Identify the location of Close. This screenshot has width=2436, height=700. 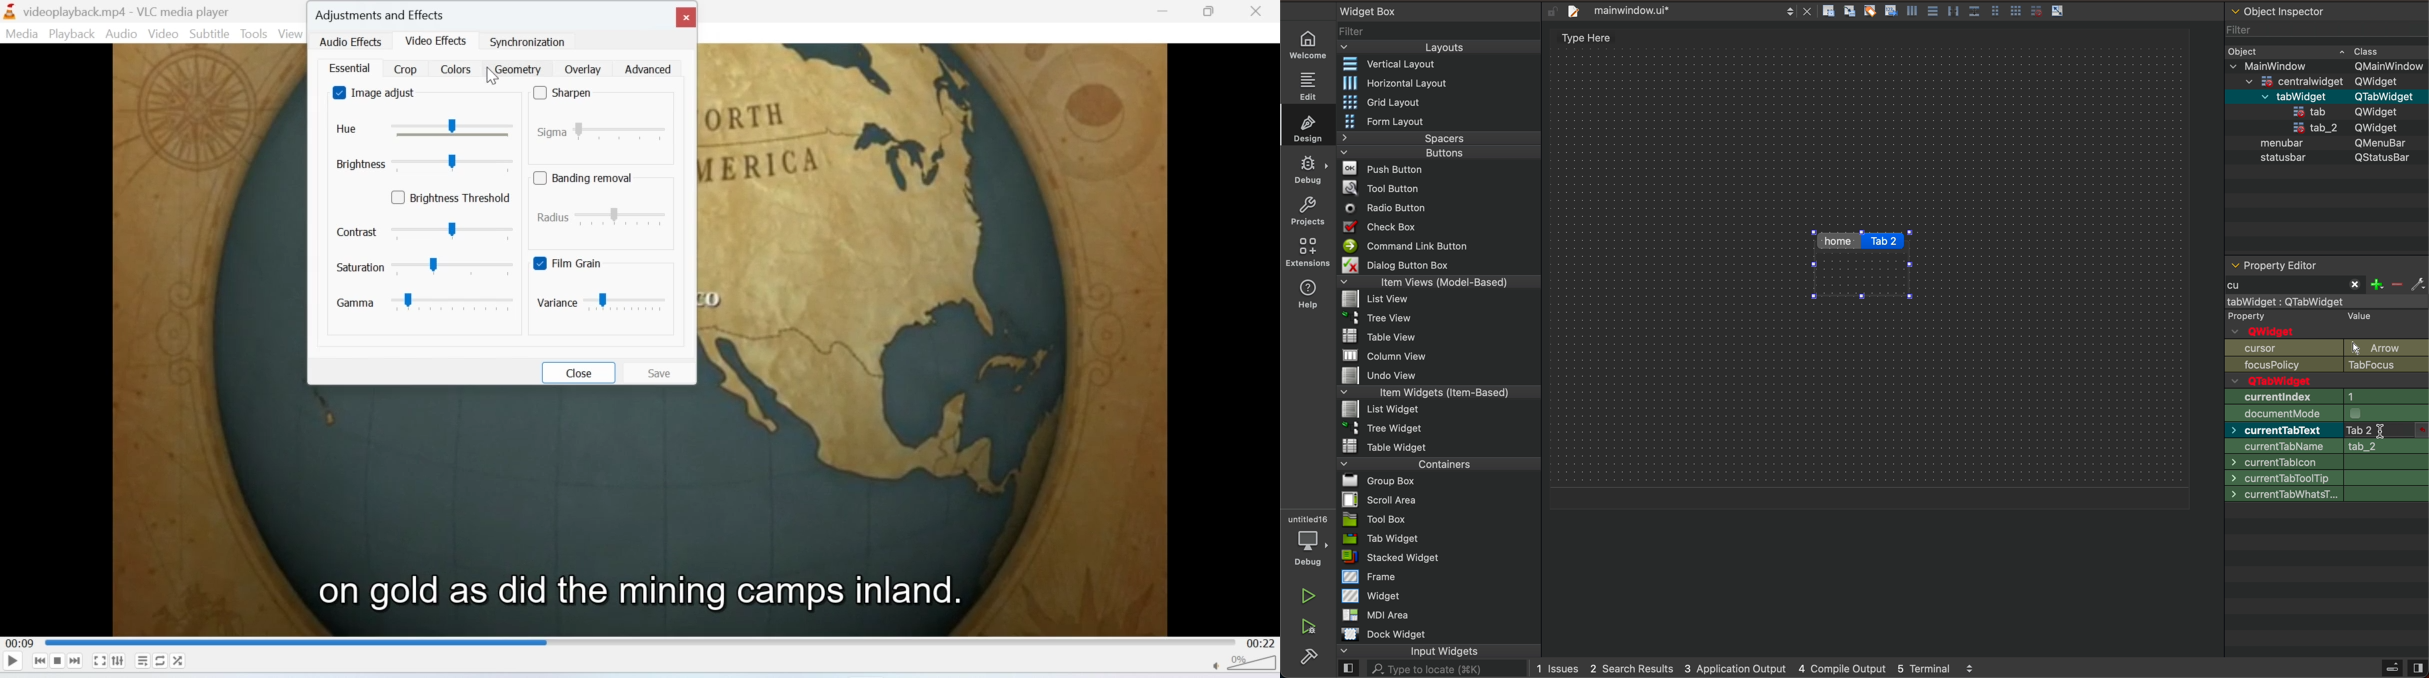
(1257, 12).